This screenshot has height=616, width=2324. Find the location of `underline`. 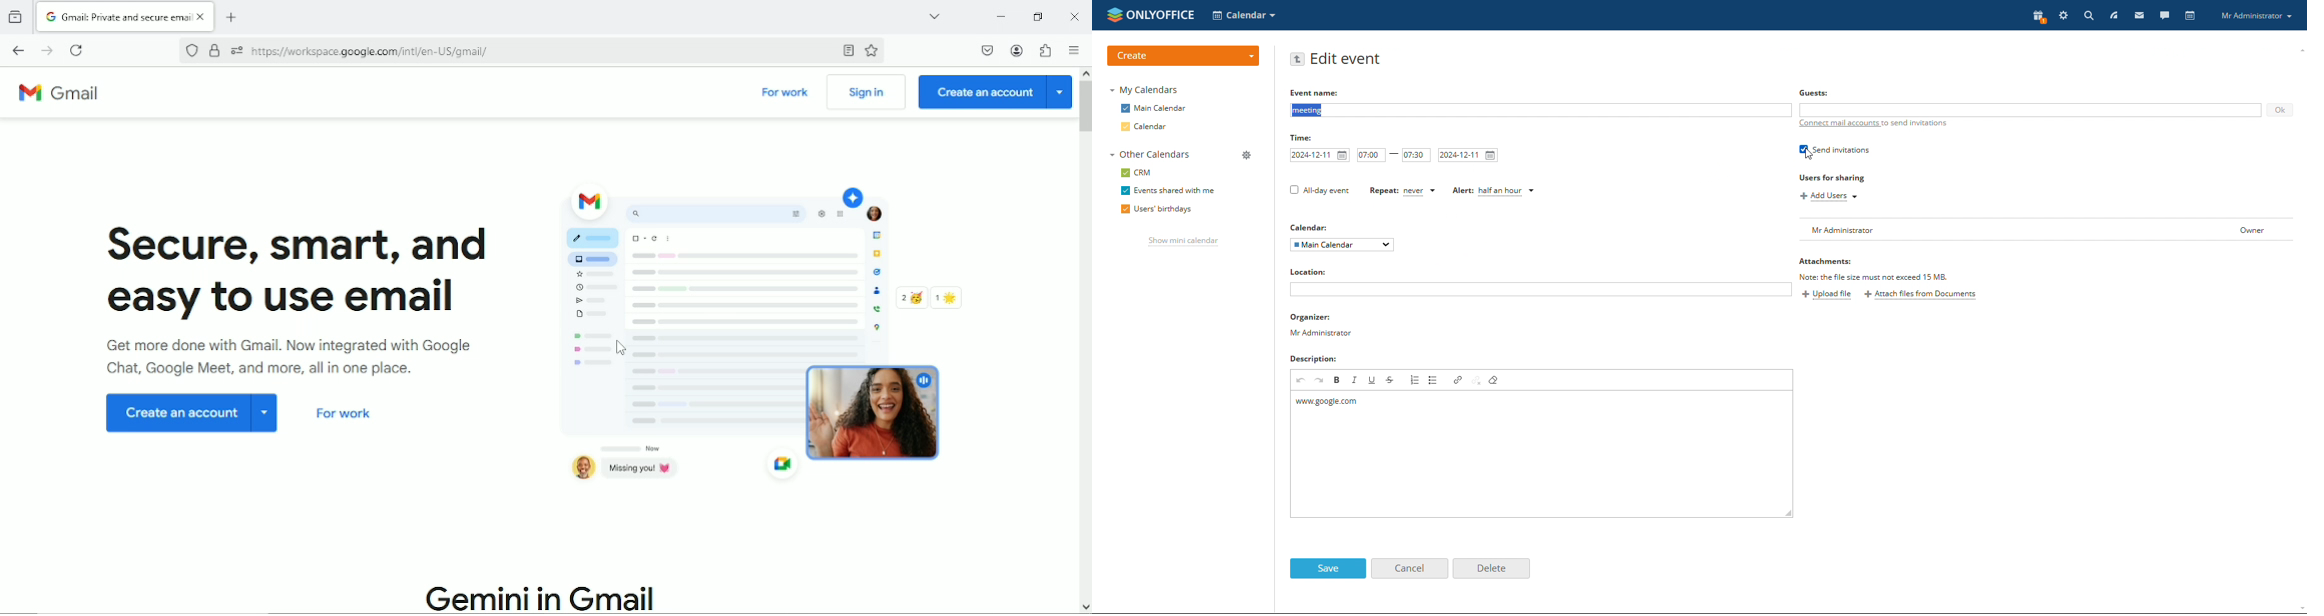

underline is located at coordinates (1373, 380).